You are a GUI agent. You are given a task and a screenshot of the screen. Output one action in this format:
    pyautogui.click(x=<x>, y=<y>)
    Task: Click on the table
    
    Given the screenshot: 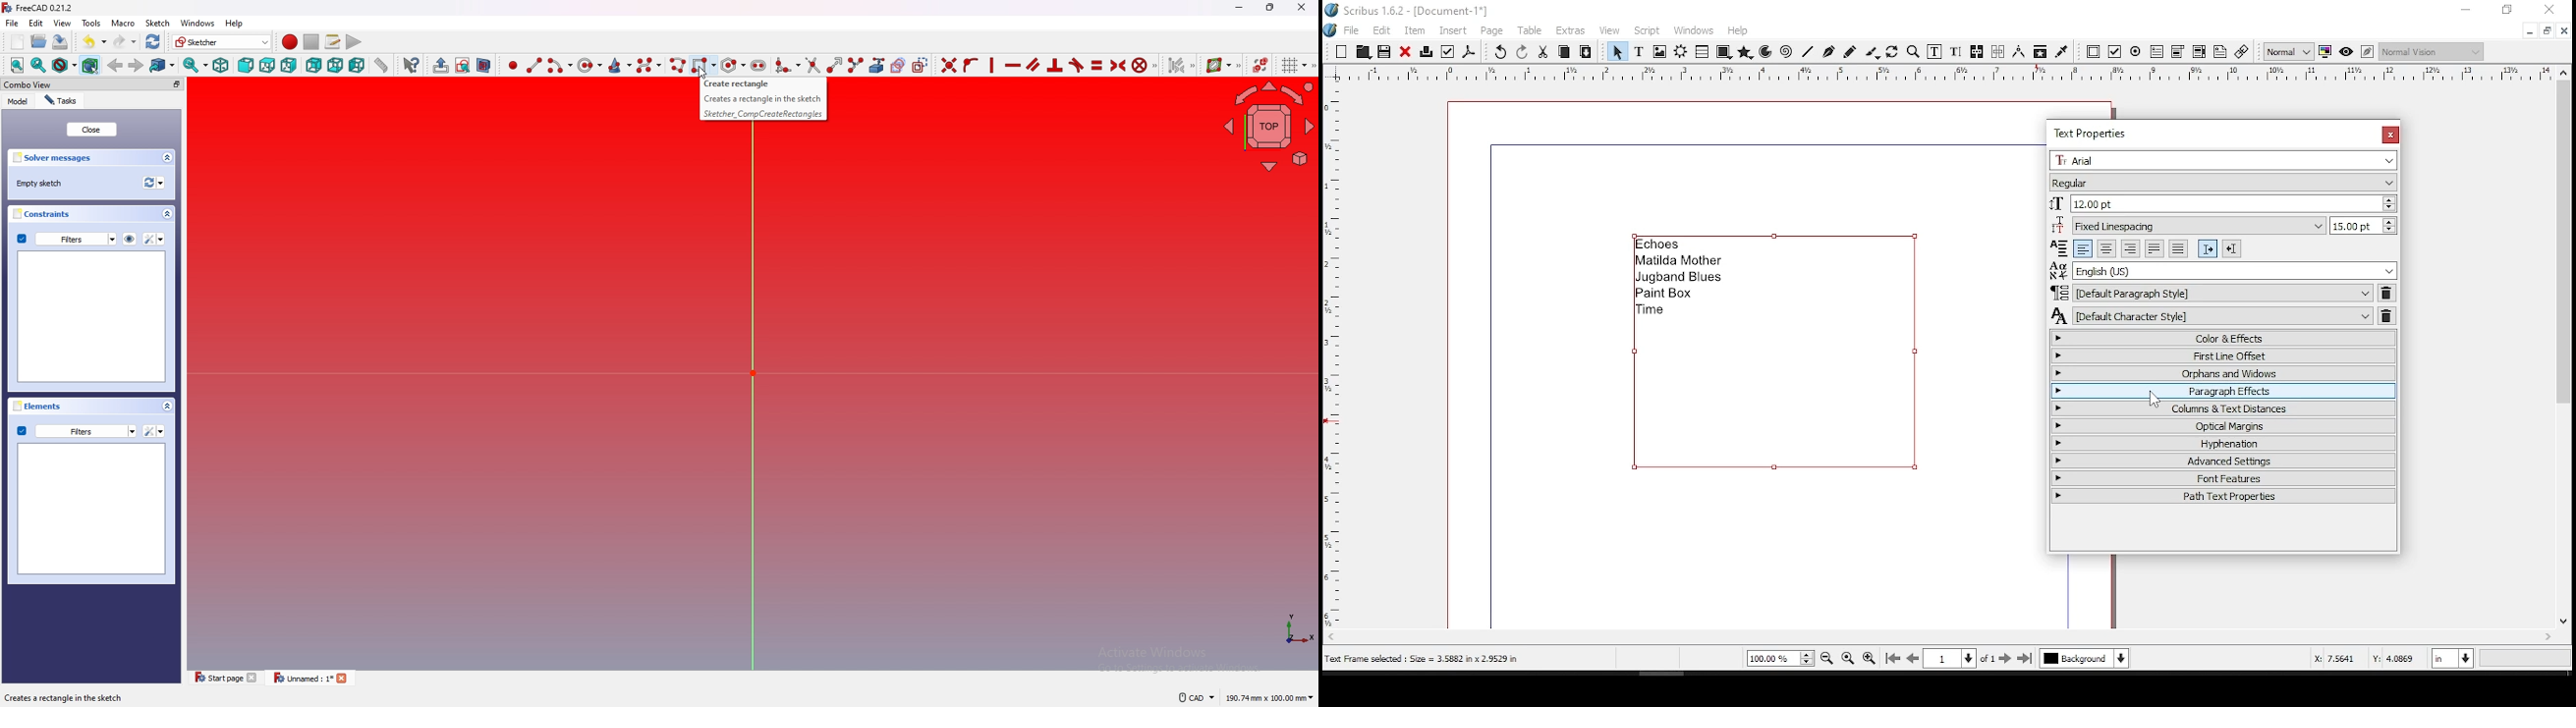 What is the action you would take?
    pyautogui.click(x=1533, y=30)
    